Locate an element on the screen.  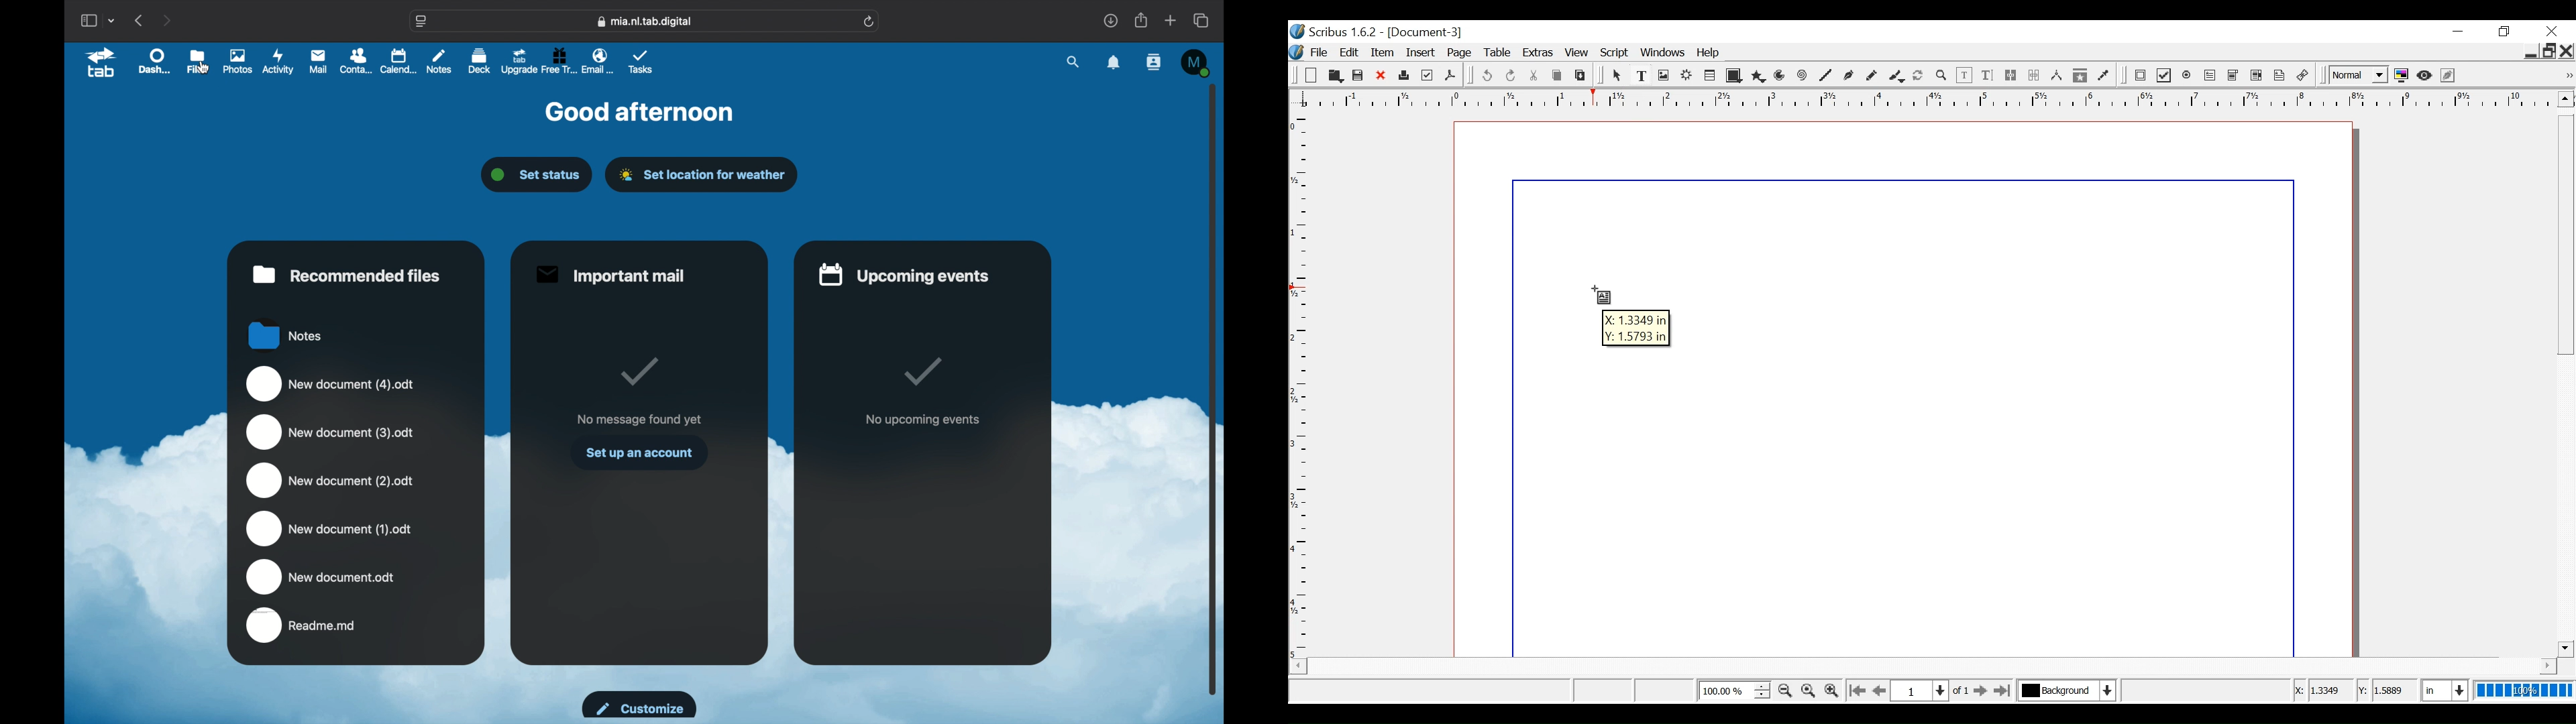
notes is located at coordinates (440, 61).